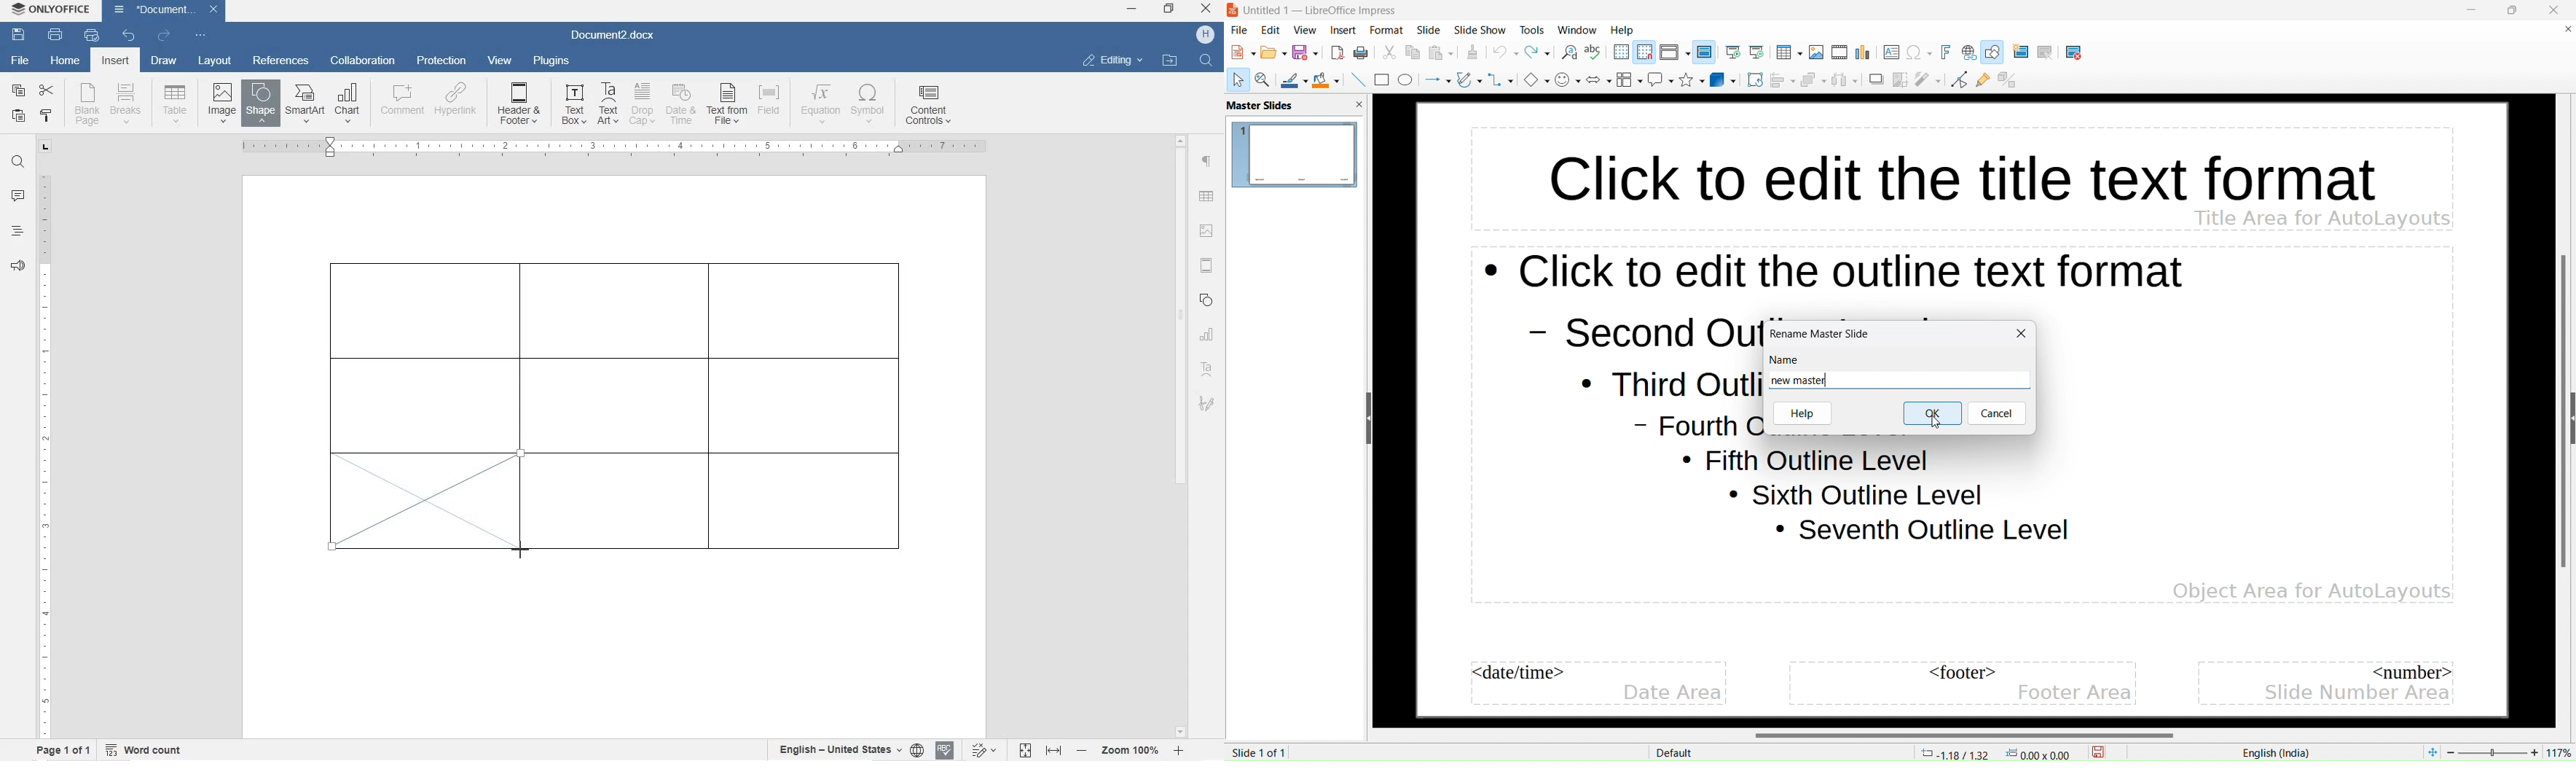 The image size is (2576, 784). What do you see at coordinates (1131, 9) in the screenshot?
I see `minimize` at bounding box center [1131, 9].